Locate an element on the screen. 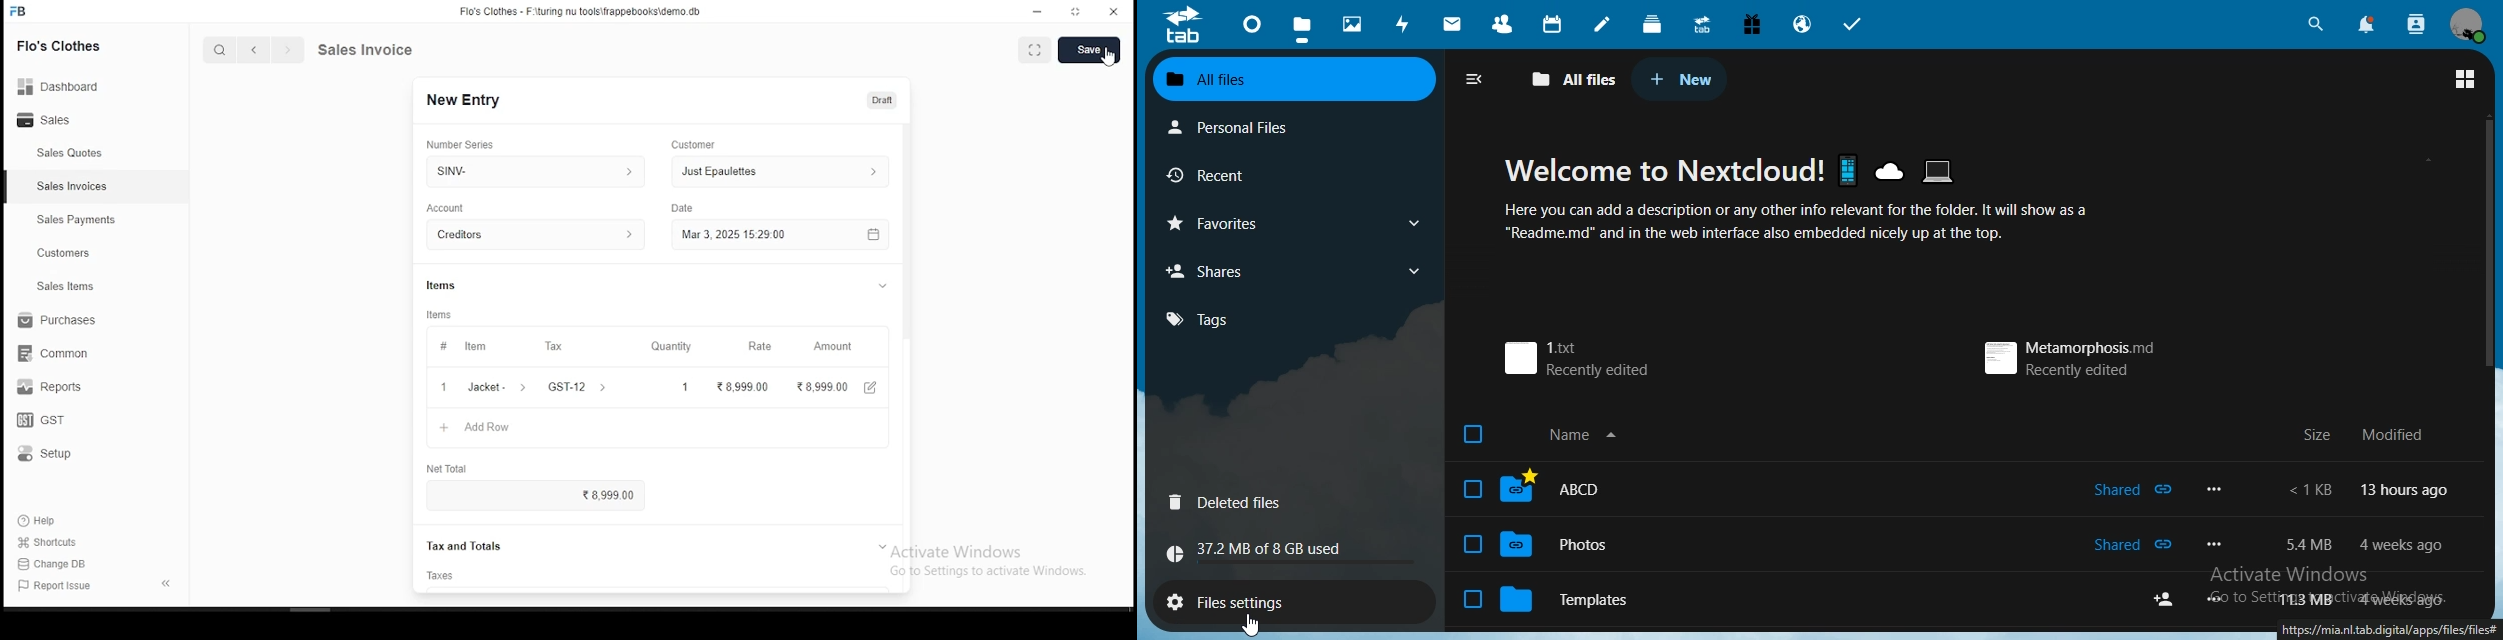 Image resolution: width=2520 pixels, height=644 pixels. 28,999.00 is located at coordinates (827, 386).